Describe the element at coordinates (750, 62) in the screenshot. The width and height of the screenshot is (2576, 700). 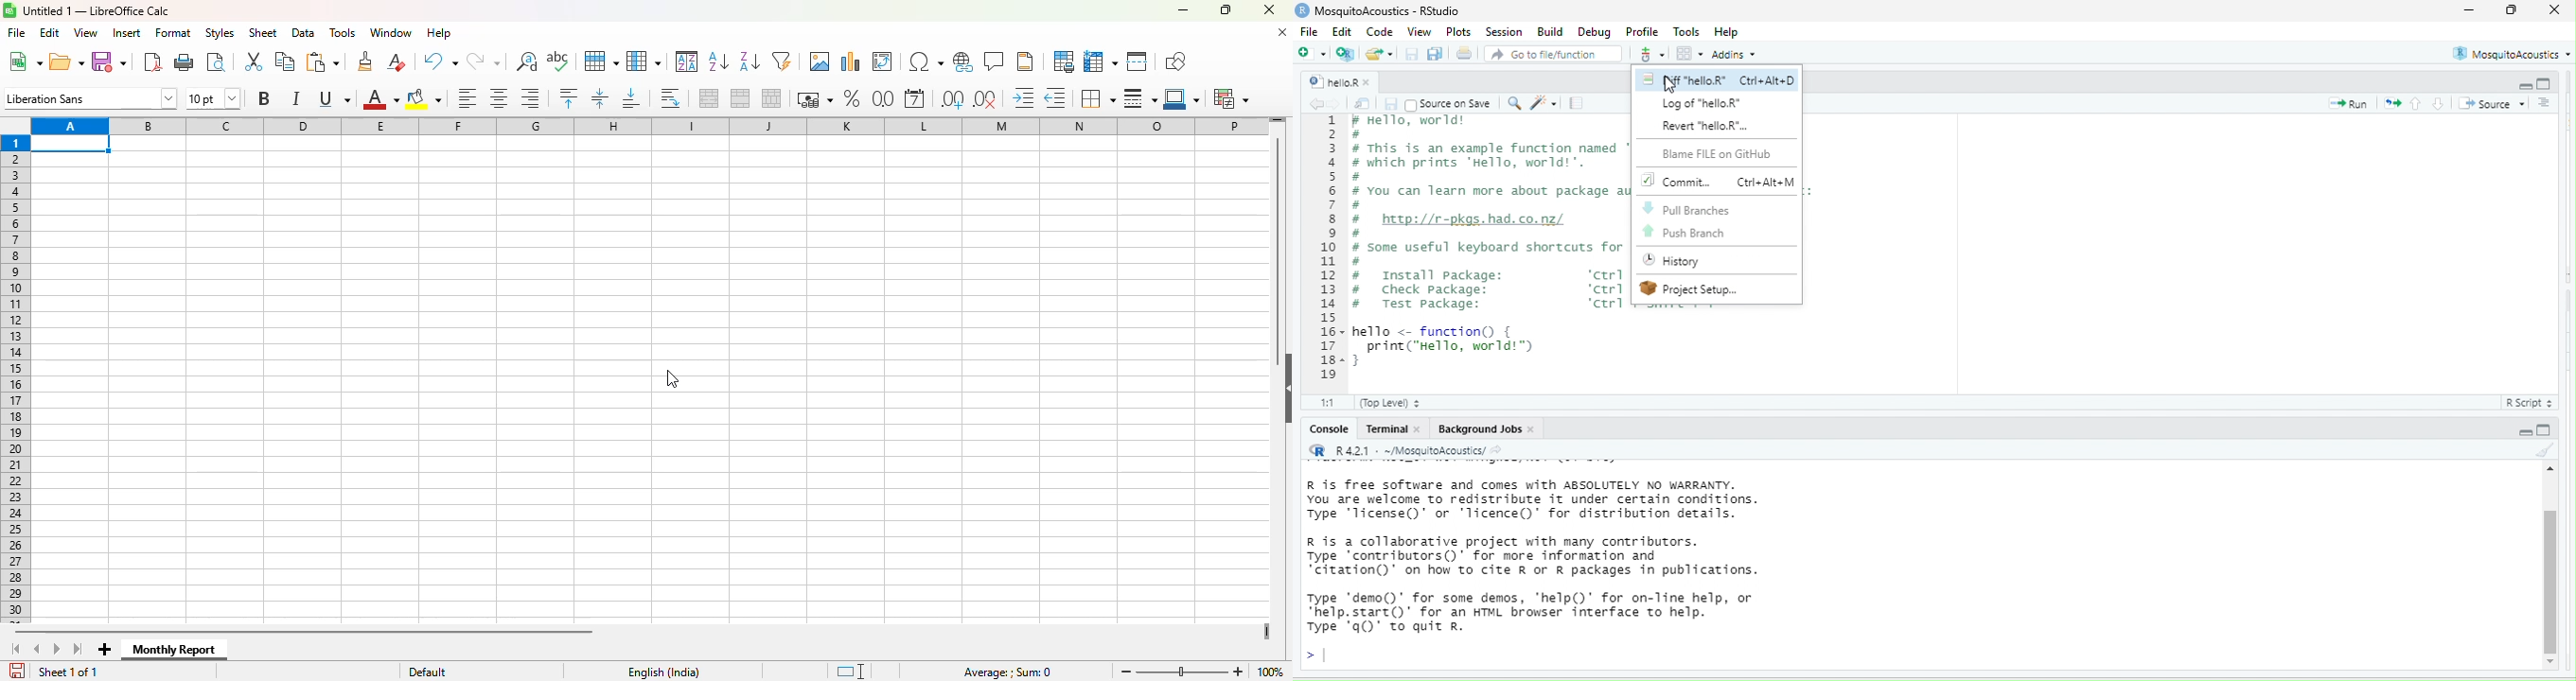
I see `sort descending` at that location.